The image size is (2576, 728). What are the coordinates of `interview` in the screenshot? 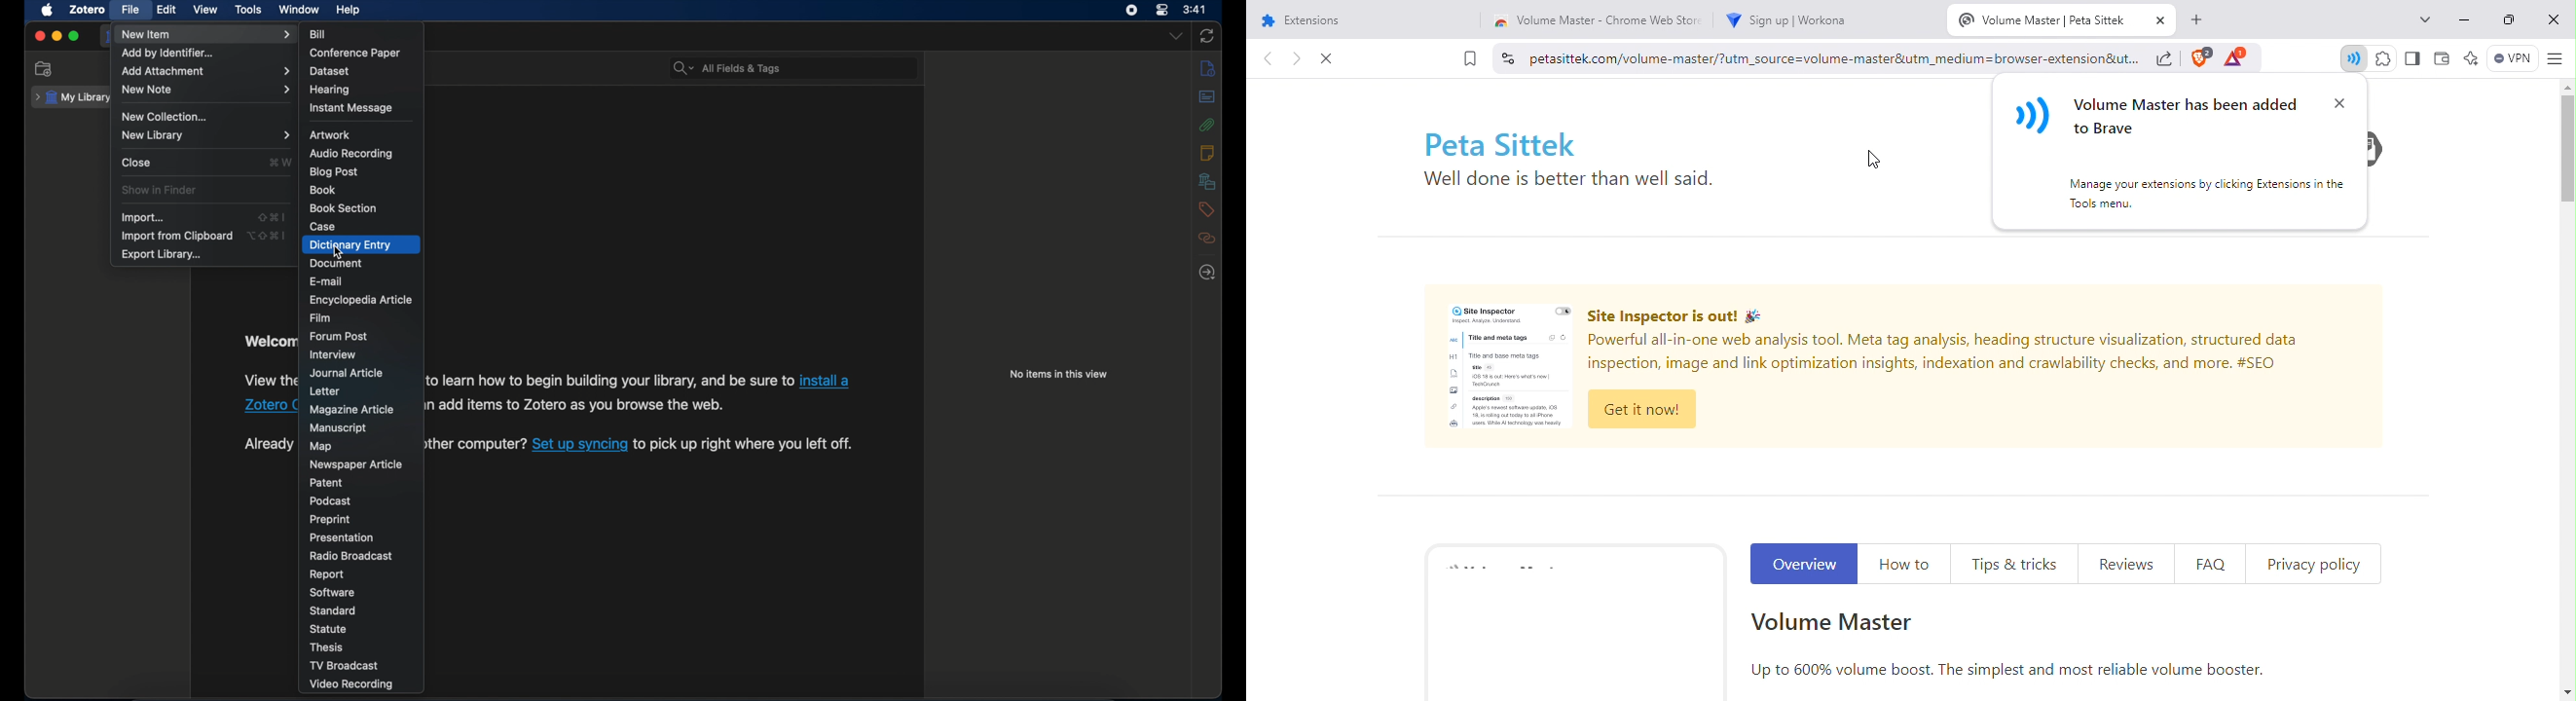 It's located at (332, 354).